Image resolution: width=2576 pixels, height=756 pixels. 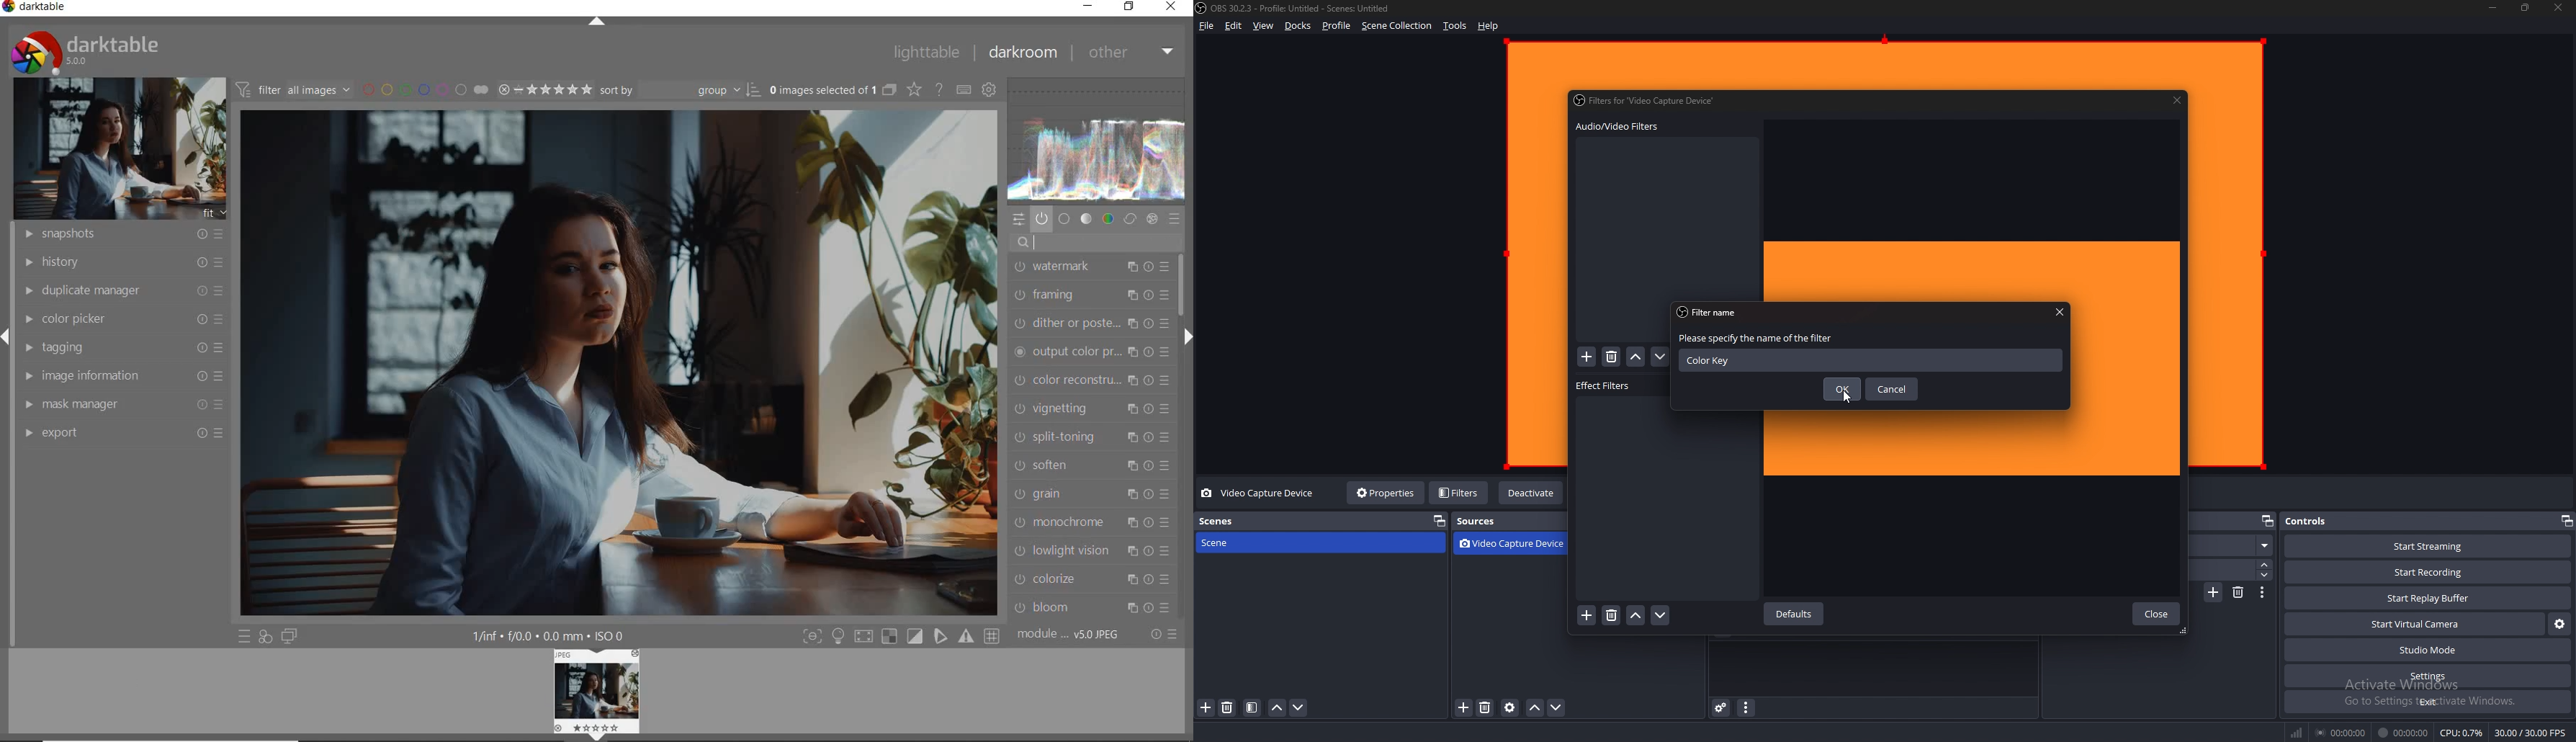 I want to click on scenes, so click(x=1265, y=521).